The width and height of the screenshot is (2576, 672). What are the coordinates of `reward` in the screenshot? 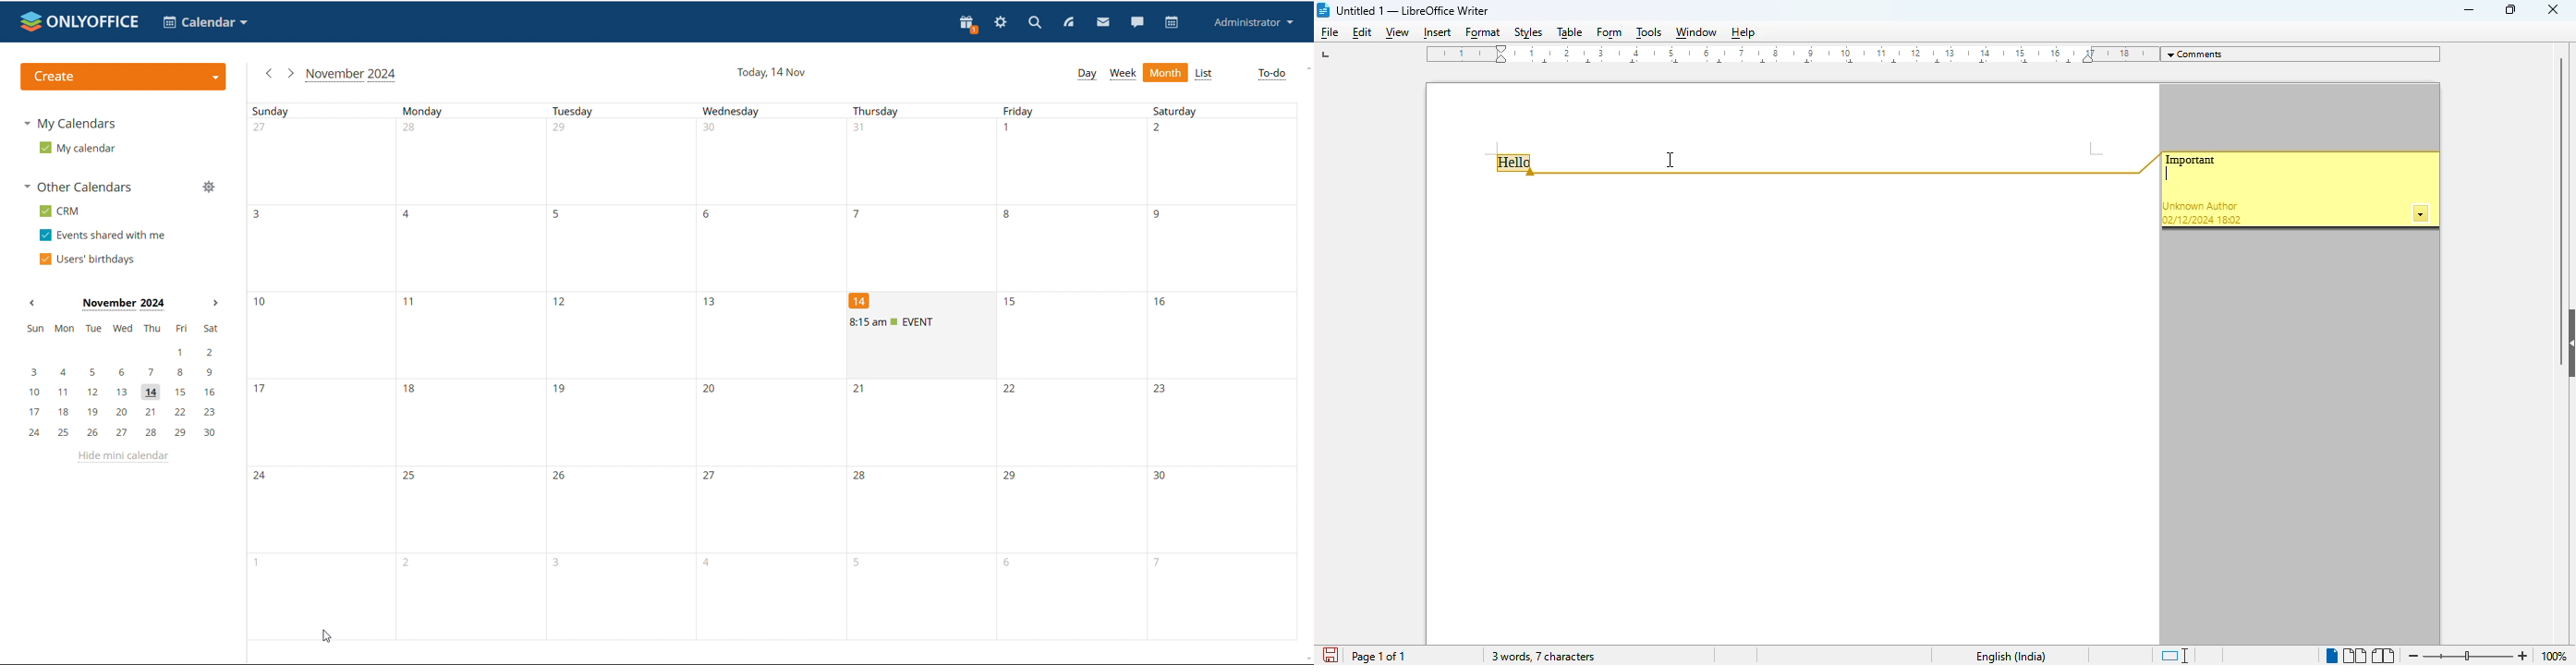 It's located at (968, 24).